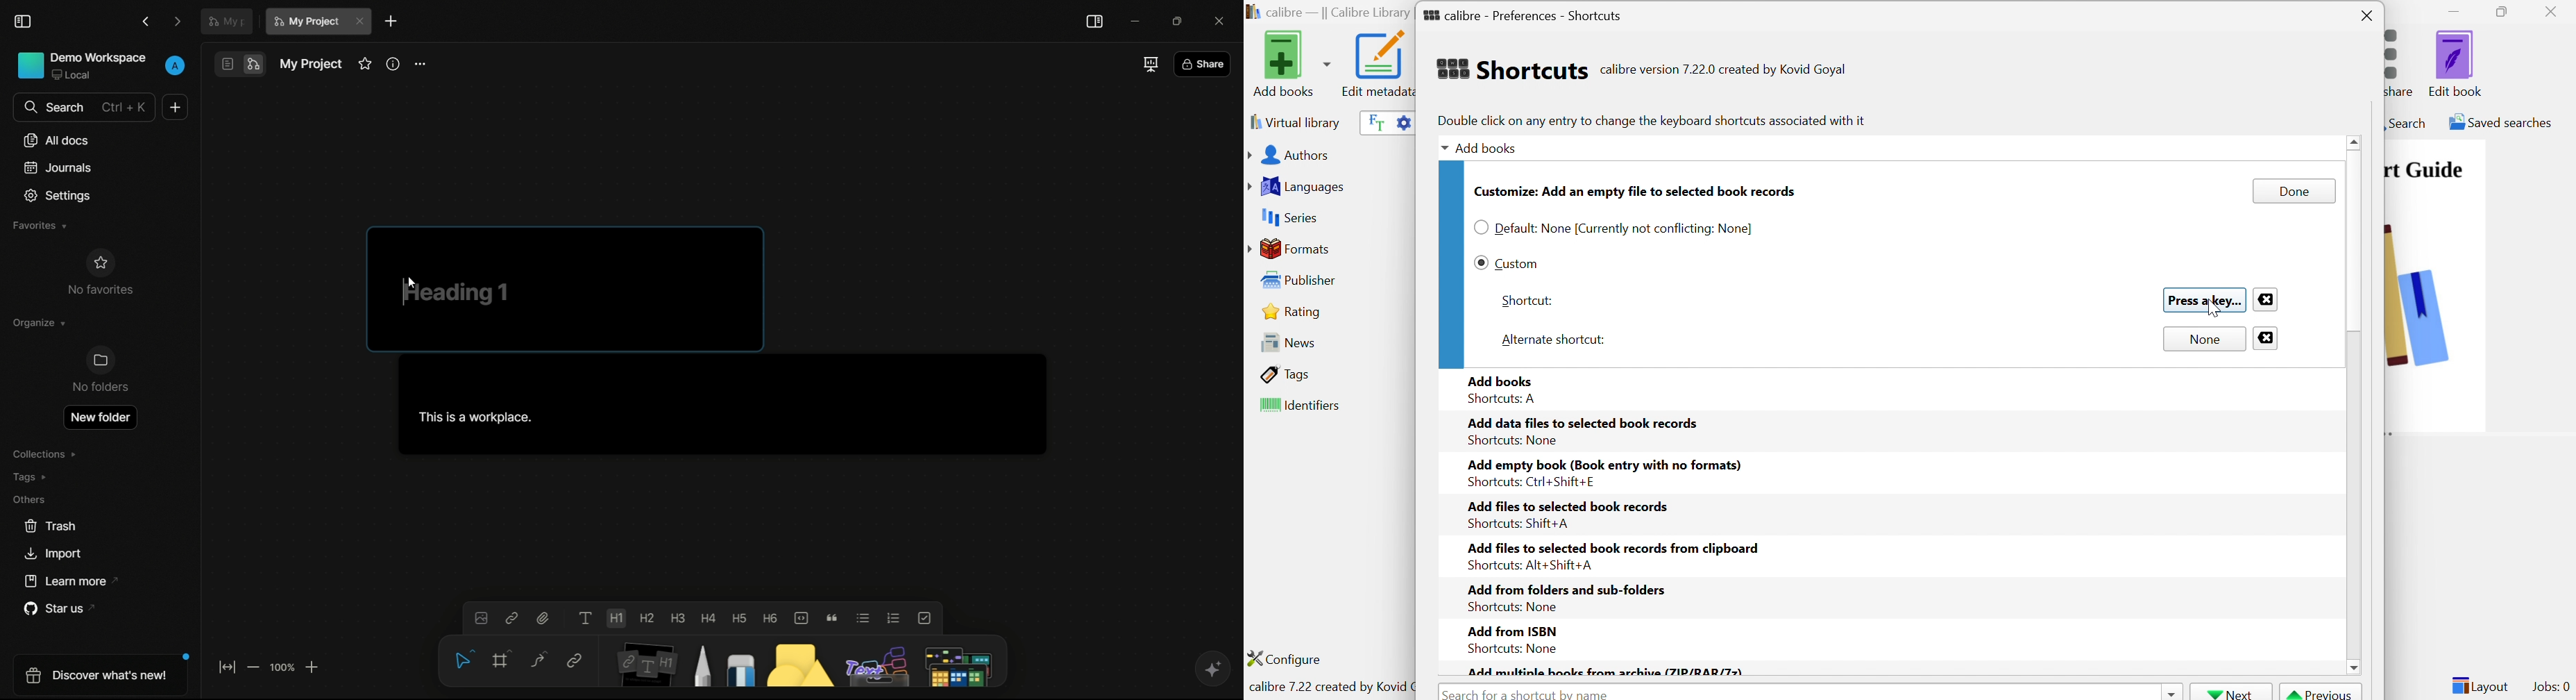 The image size is (2576, 700). Describe the element at coordinates (100, 273) in the screenshot. I see `no favorites` at that location.